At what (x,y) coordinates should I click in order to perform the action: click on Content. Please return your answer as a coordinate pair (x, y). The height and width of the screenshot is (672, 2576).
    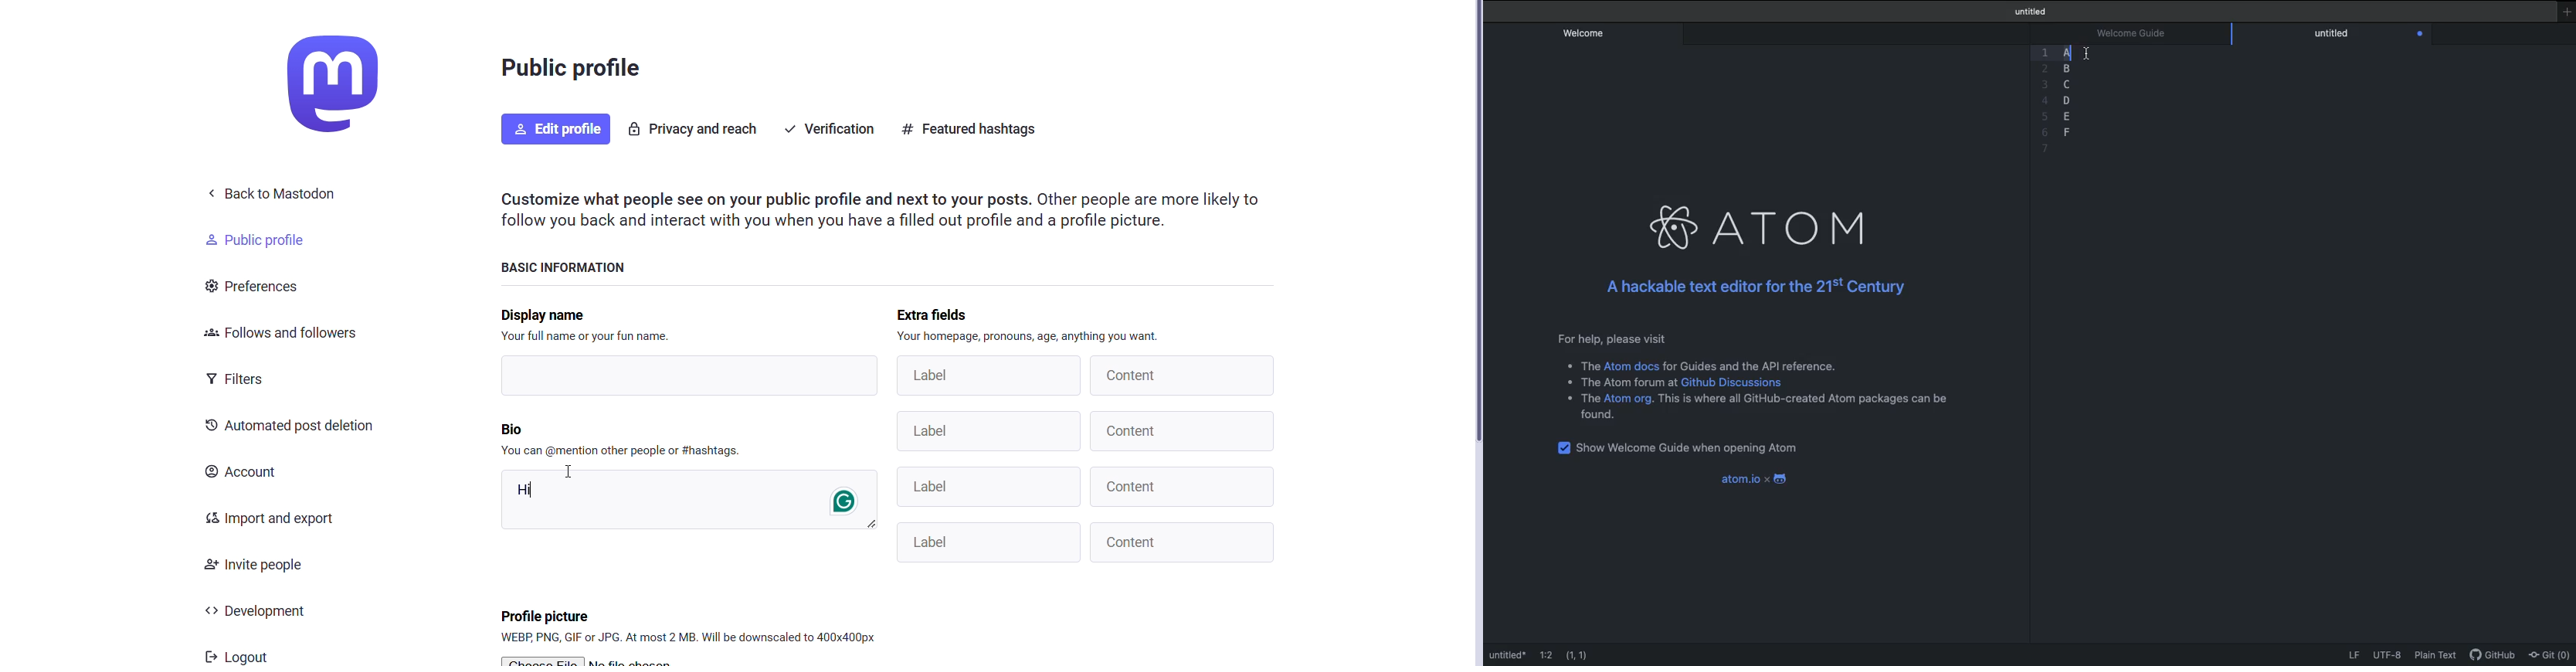
    Looking at the image, I should click on (1183, 543).